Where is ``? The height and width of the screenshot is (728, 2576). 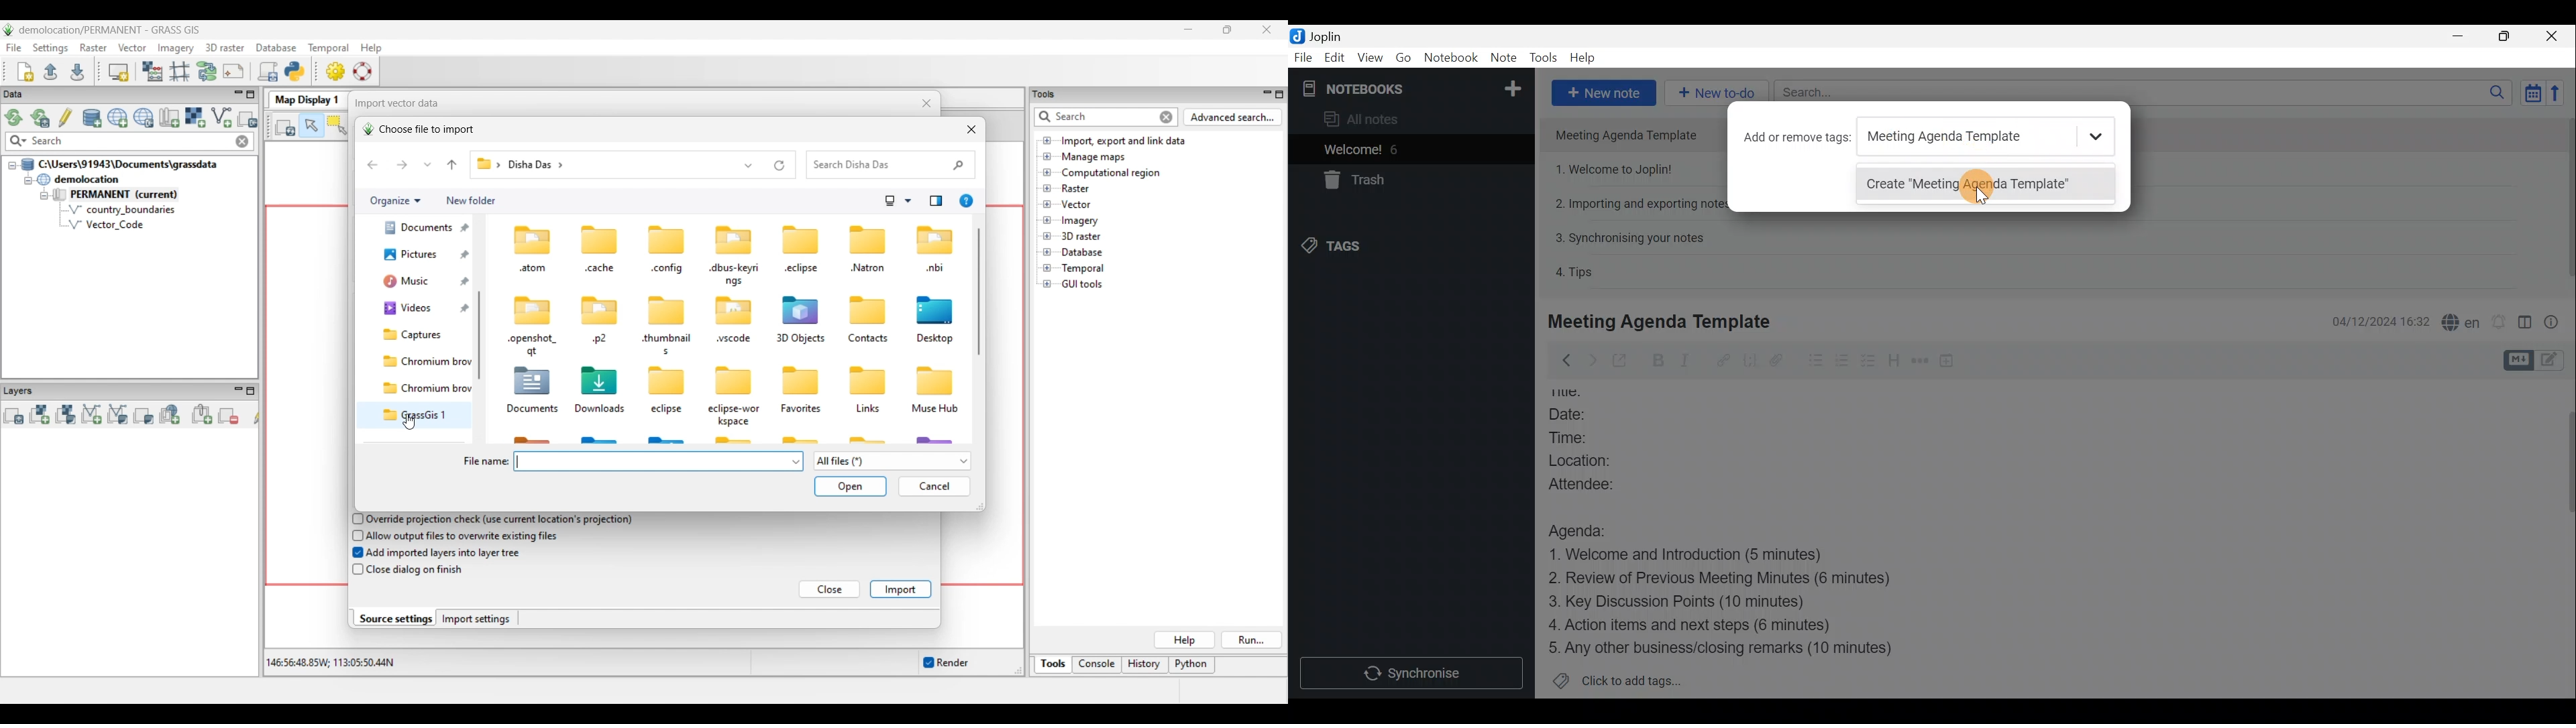
 is located at coordinates (1575, 393).